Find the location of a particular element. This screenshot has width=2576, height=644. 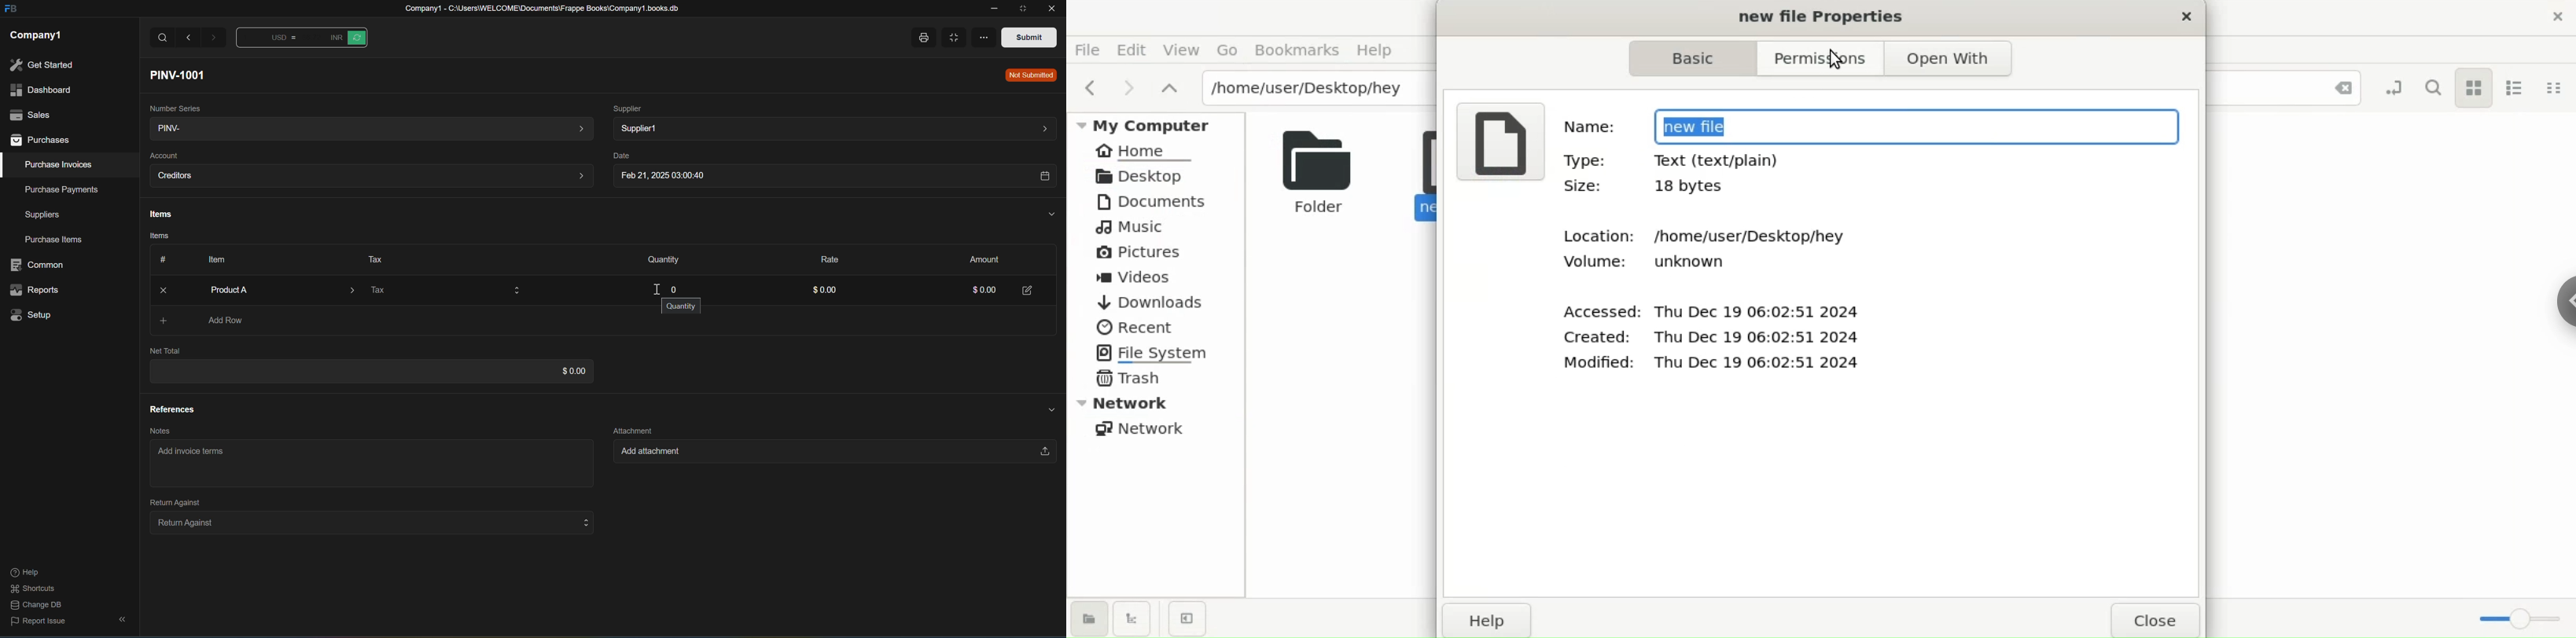

purchases is located at coordinates (41, 141).